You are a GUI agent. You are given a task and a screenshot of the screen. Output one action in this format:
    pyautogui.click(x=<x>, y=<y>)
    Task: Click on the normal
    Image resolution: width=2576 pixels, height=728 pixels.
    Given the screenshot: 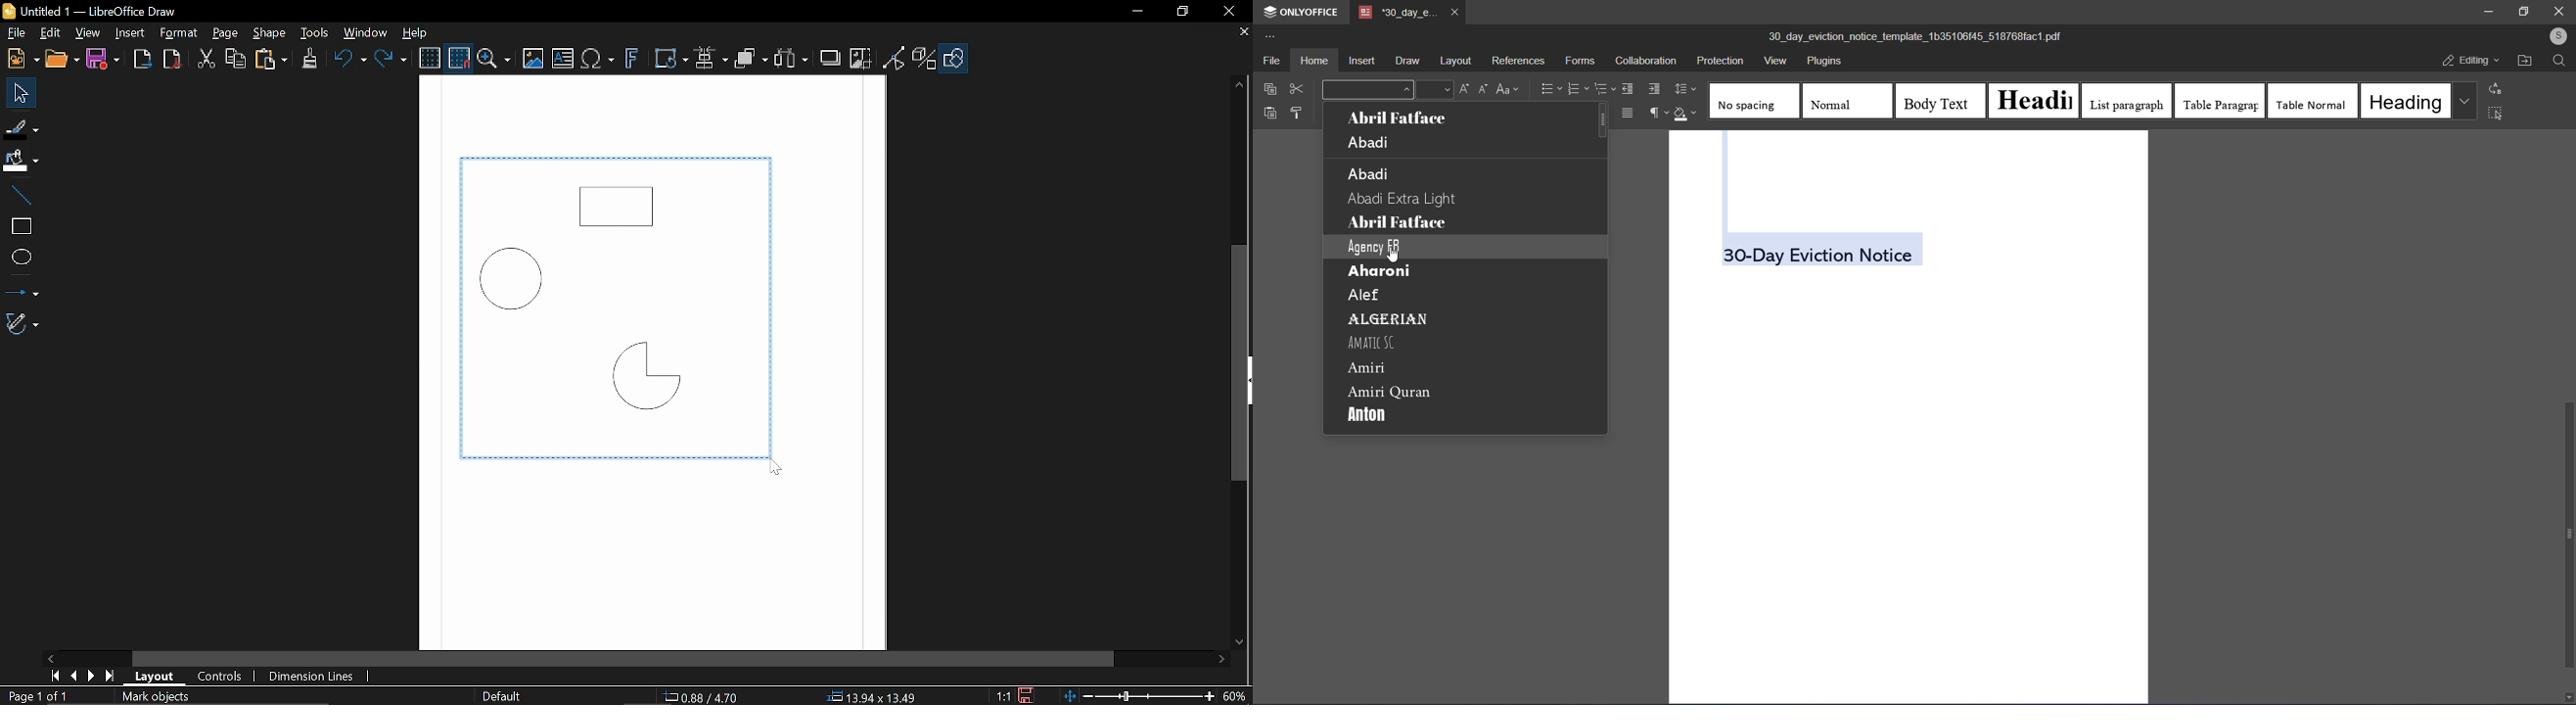 What is the action you would take?
    pyautogui.click(x=1840, y=100)
    